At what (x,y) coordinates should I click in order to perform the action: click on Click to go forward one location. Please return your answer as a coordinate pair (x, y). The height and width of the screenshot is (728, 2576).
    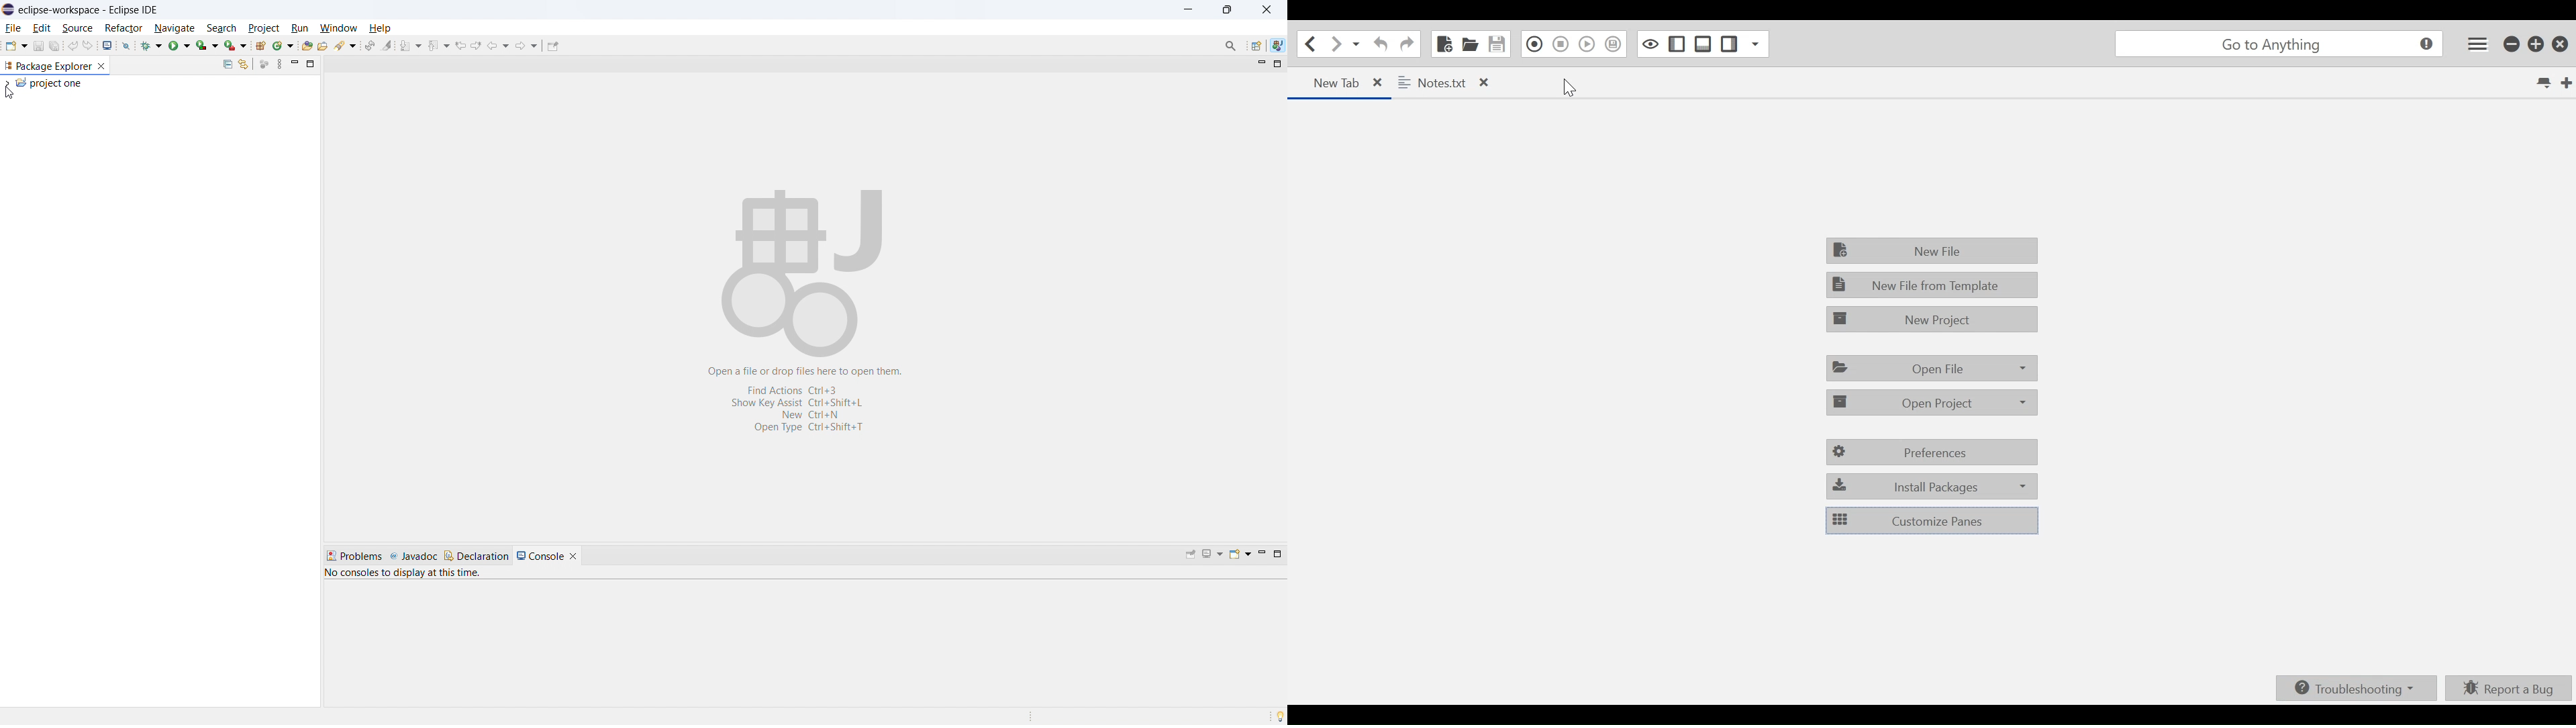
    Looking at the image, I should click on (1334, 44).